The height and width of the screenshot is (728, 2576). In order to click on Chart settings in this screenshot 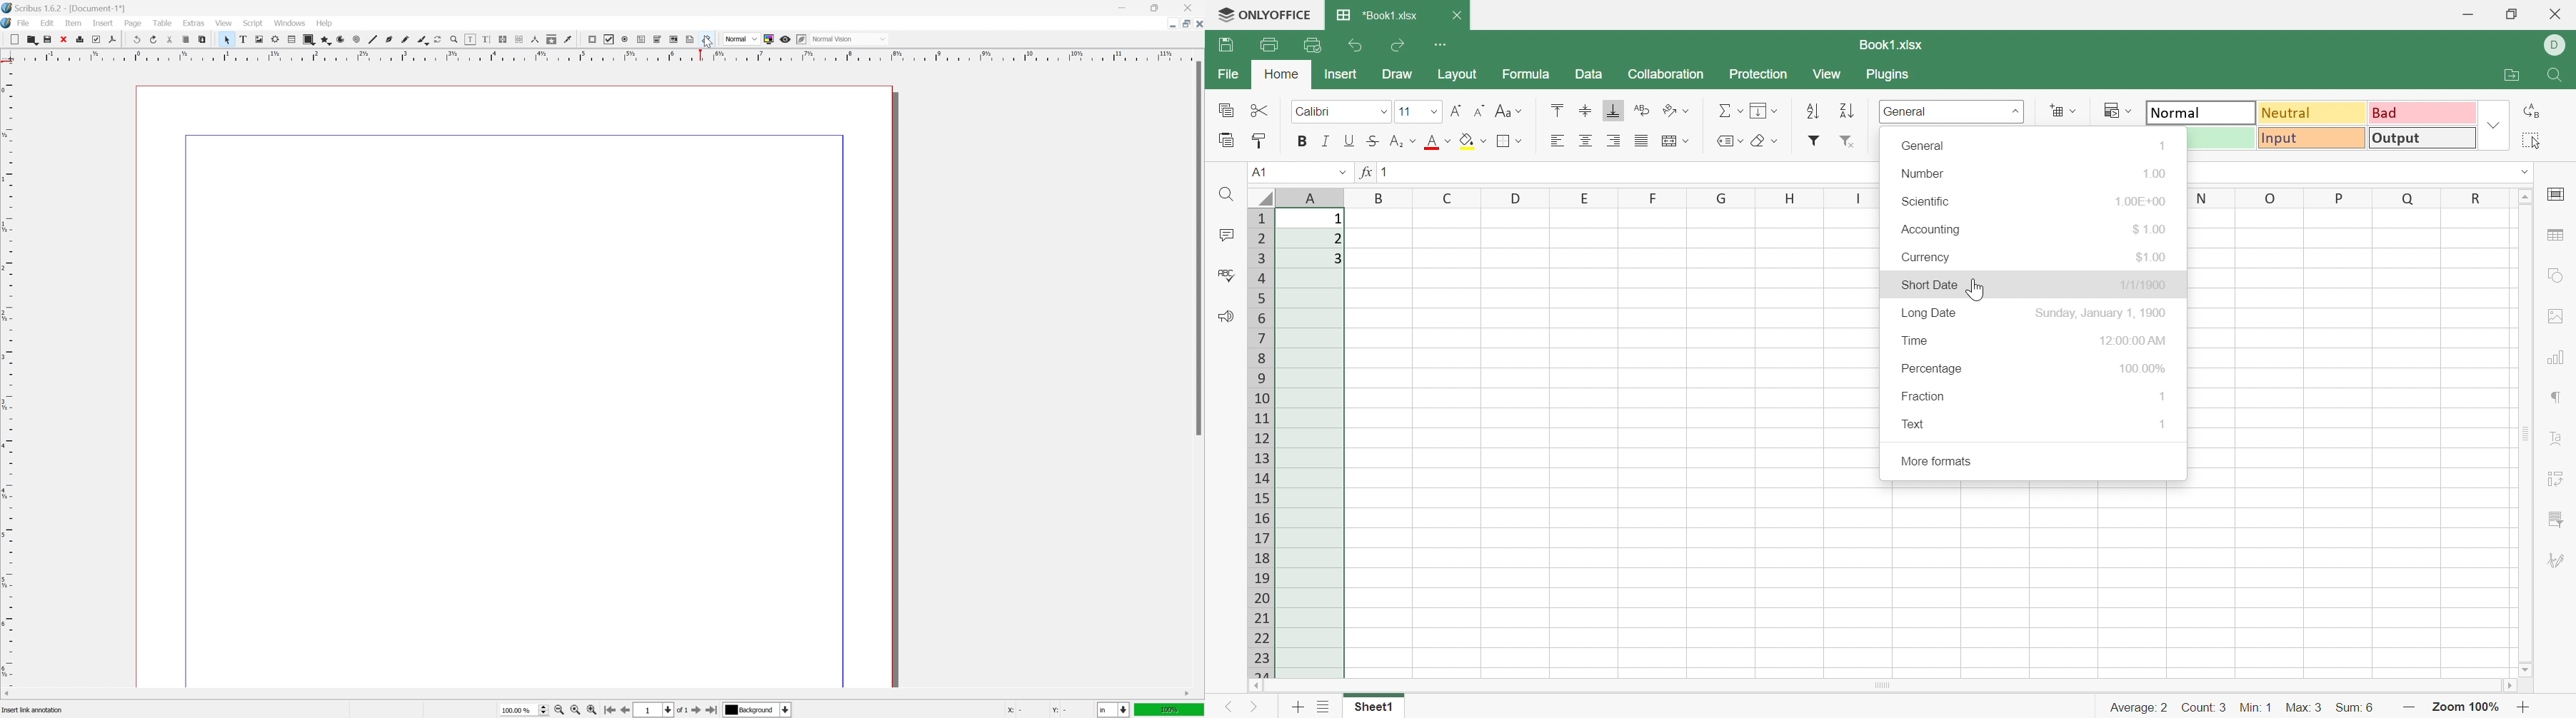, I will do `click(2560, 358)`.